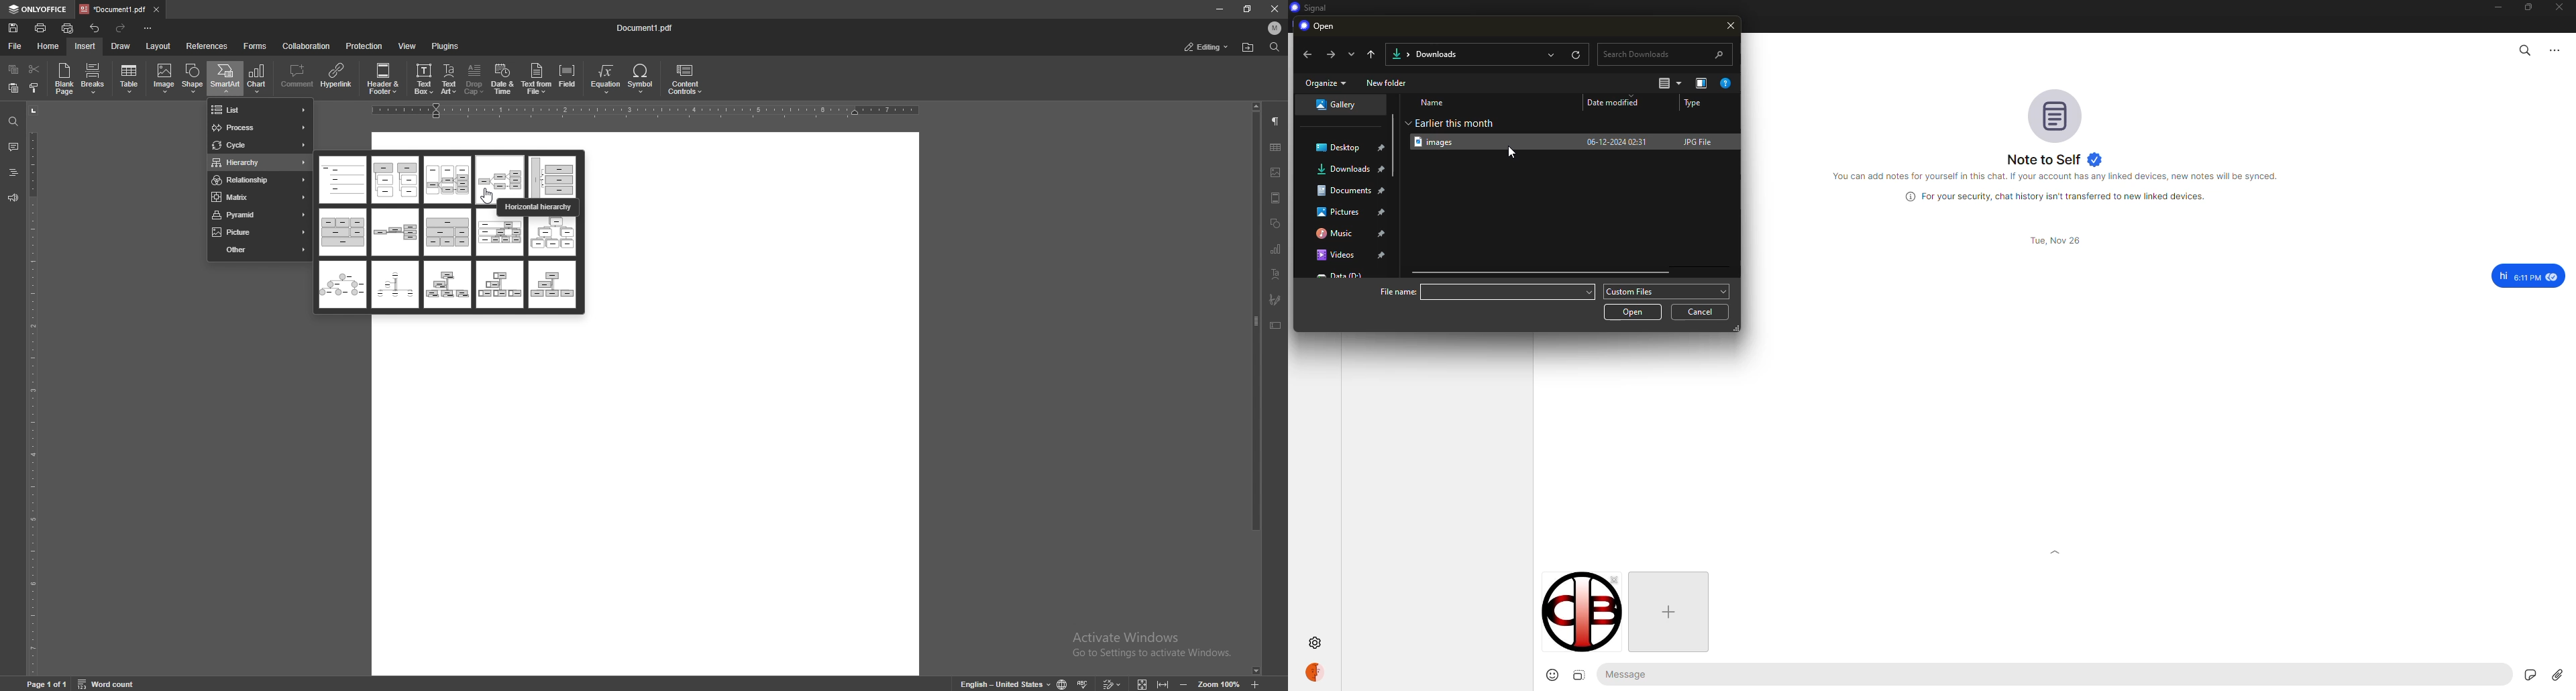 The image size is (2576, 700). Describe the element at coordinates (64, 78) in the screenshot. I see `blank page` at that location.